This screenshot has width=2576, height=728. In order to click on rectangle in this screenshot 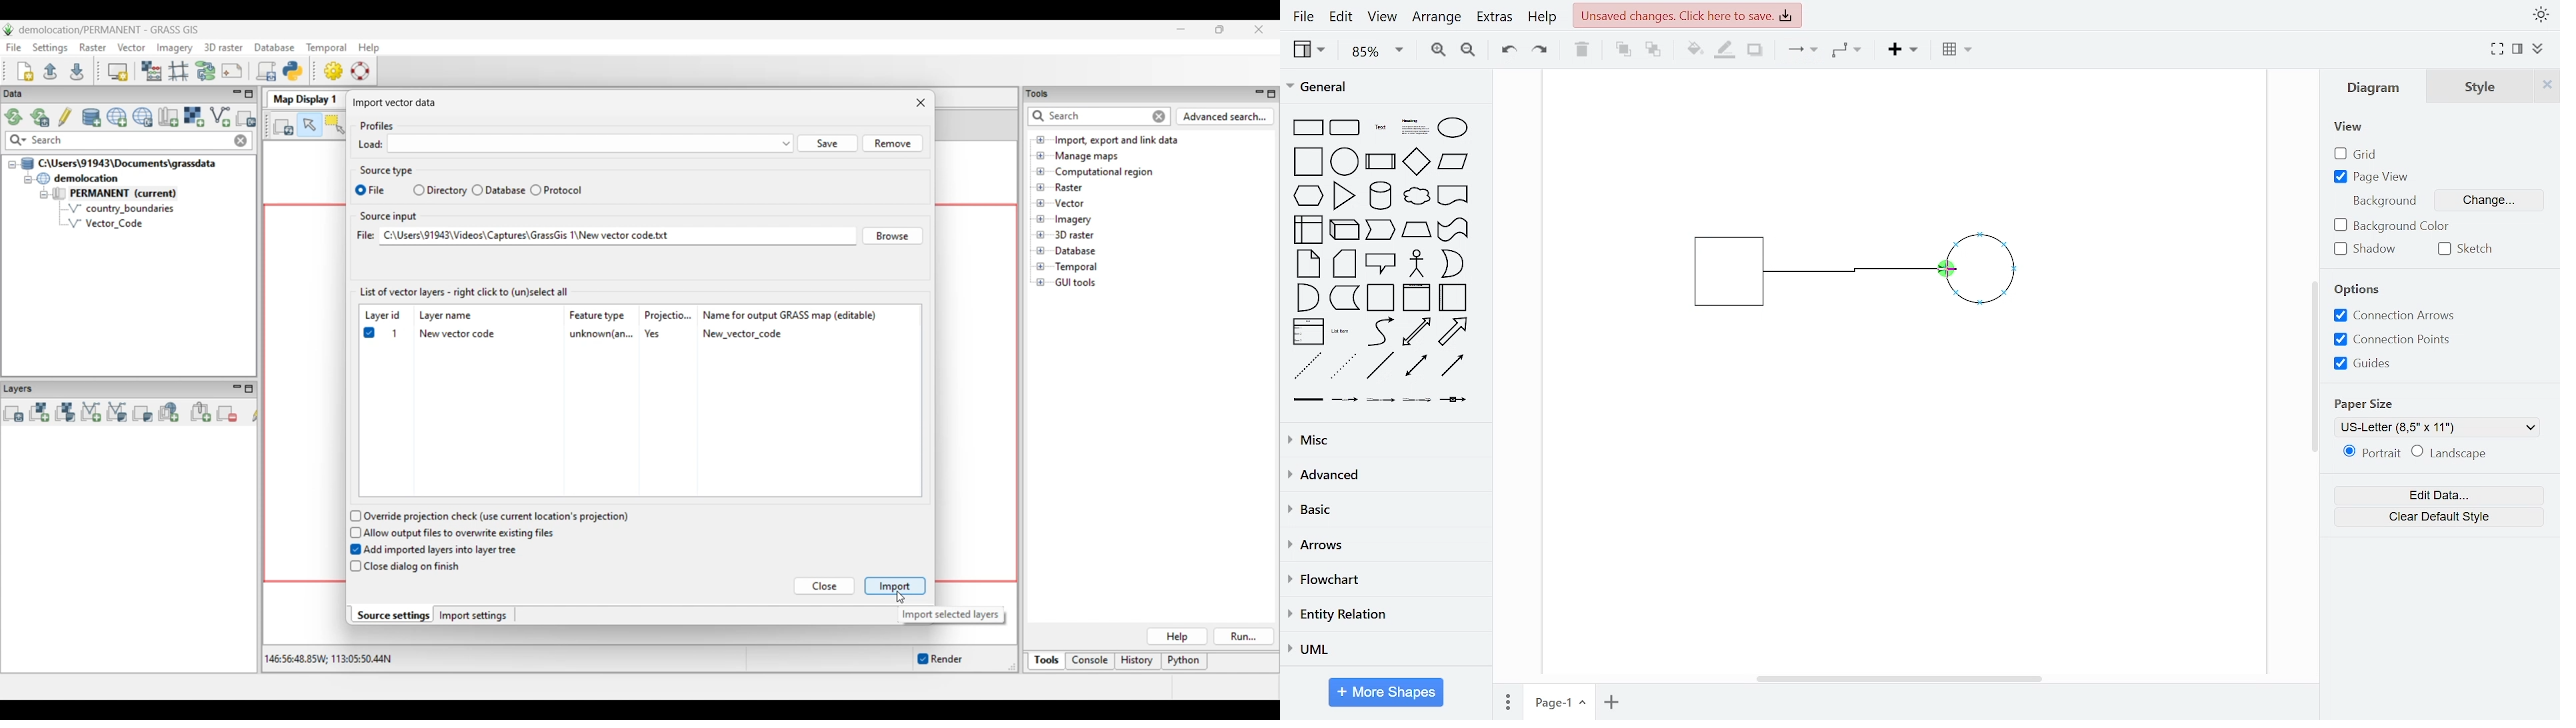, I will do `click(1308, 128)`.